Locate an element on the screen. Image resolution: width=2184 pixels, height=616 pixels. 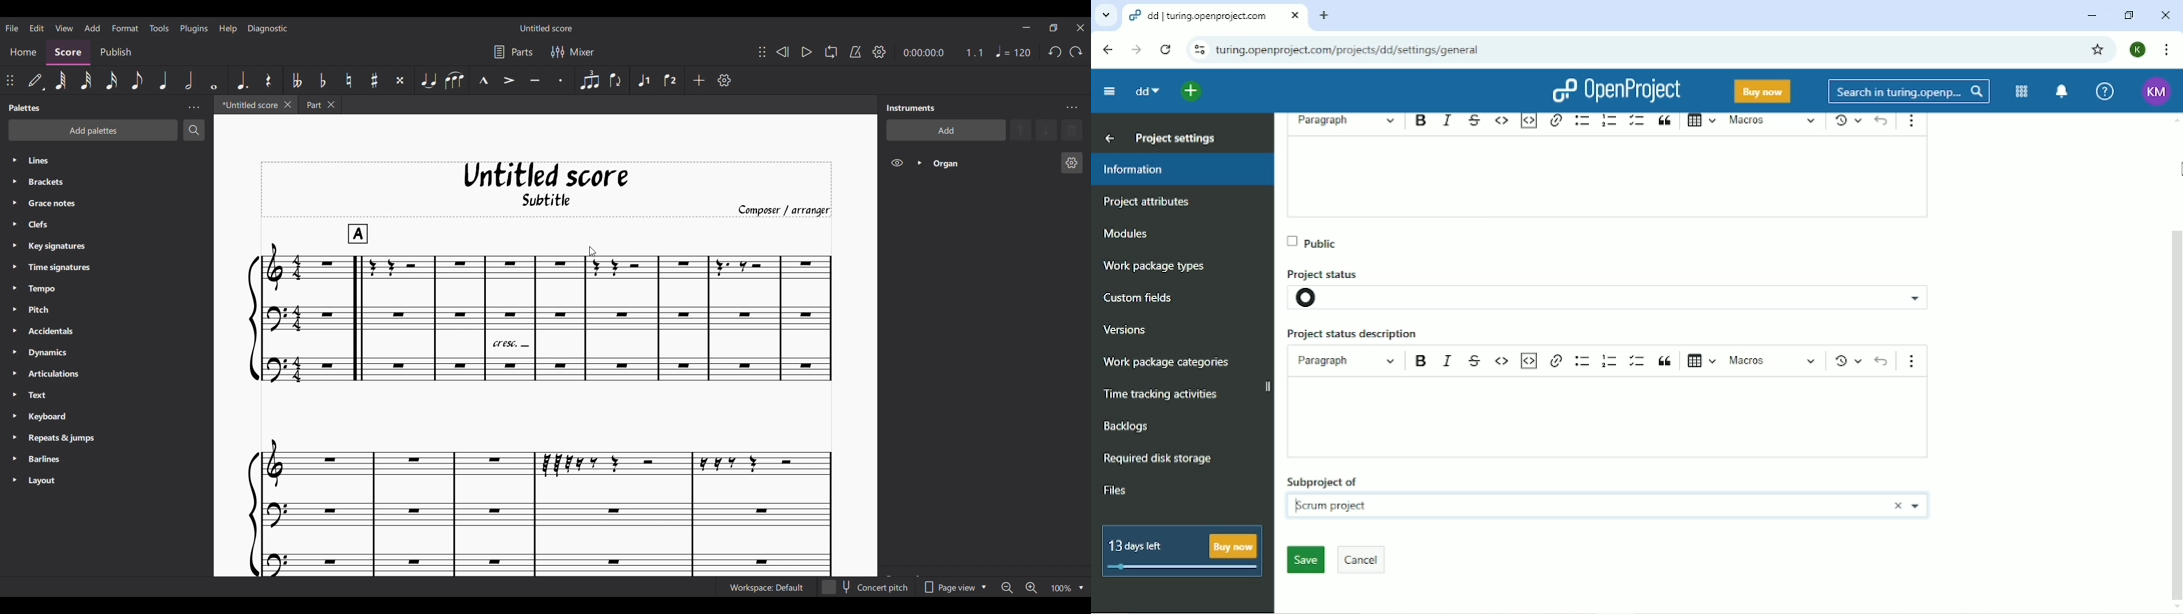
Current score is located at coordinates (540, 400).